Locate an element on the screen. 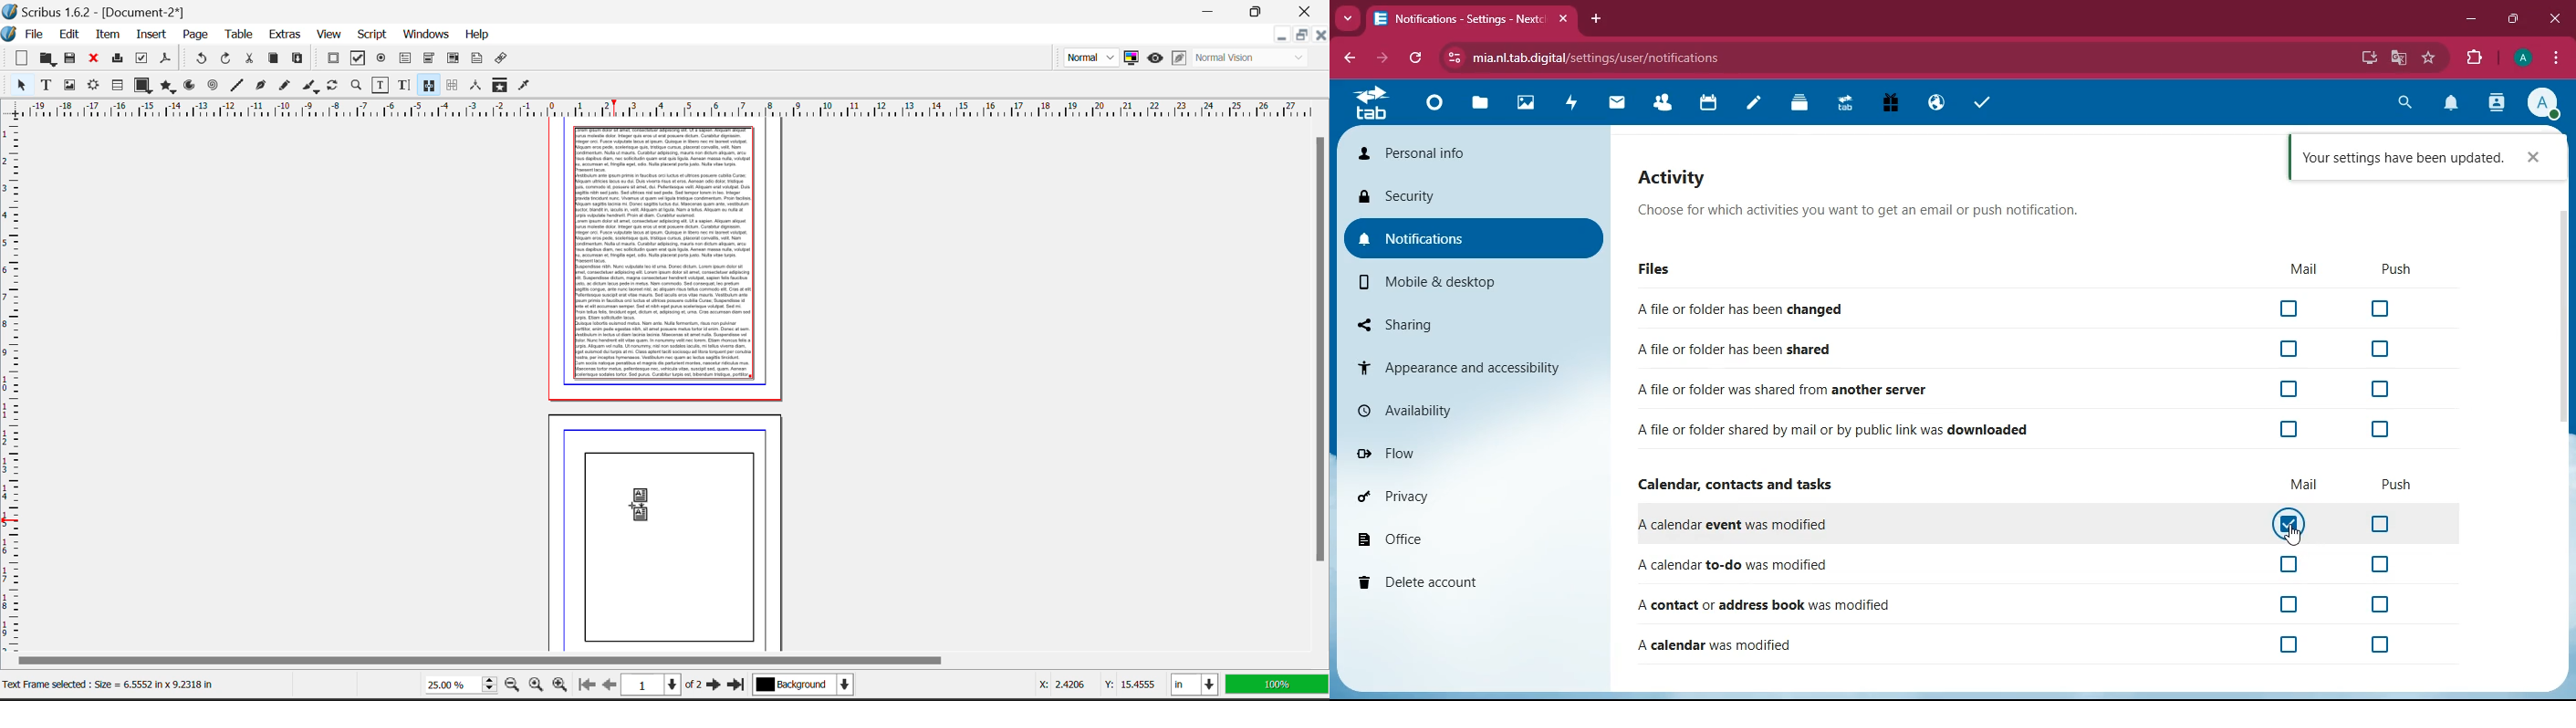 The height and width of the screenshot is (728, 2576). Copy is located at coordinates (274, 60).